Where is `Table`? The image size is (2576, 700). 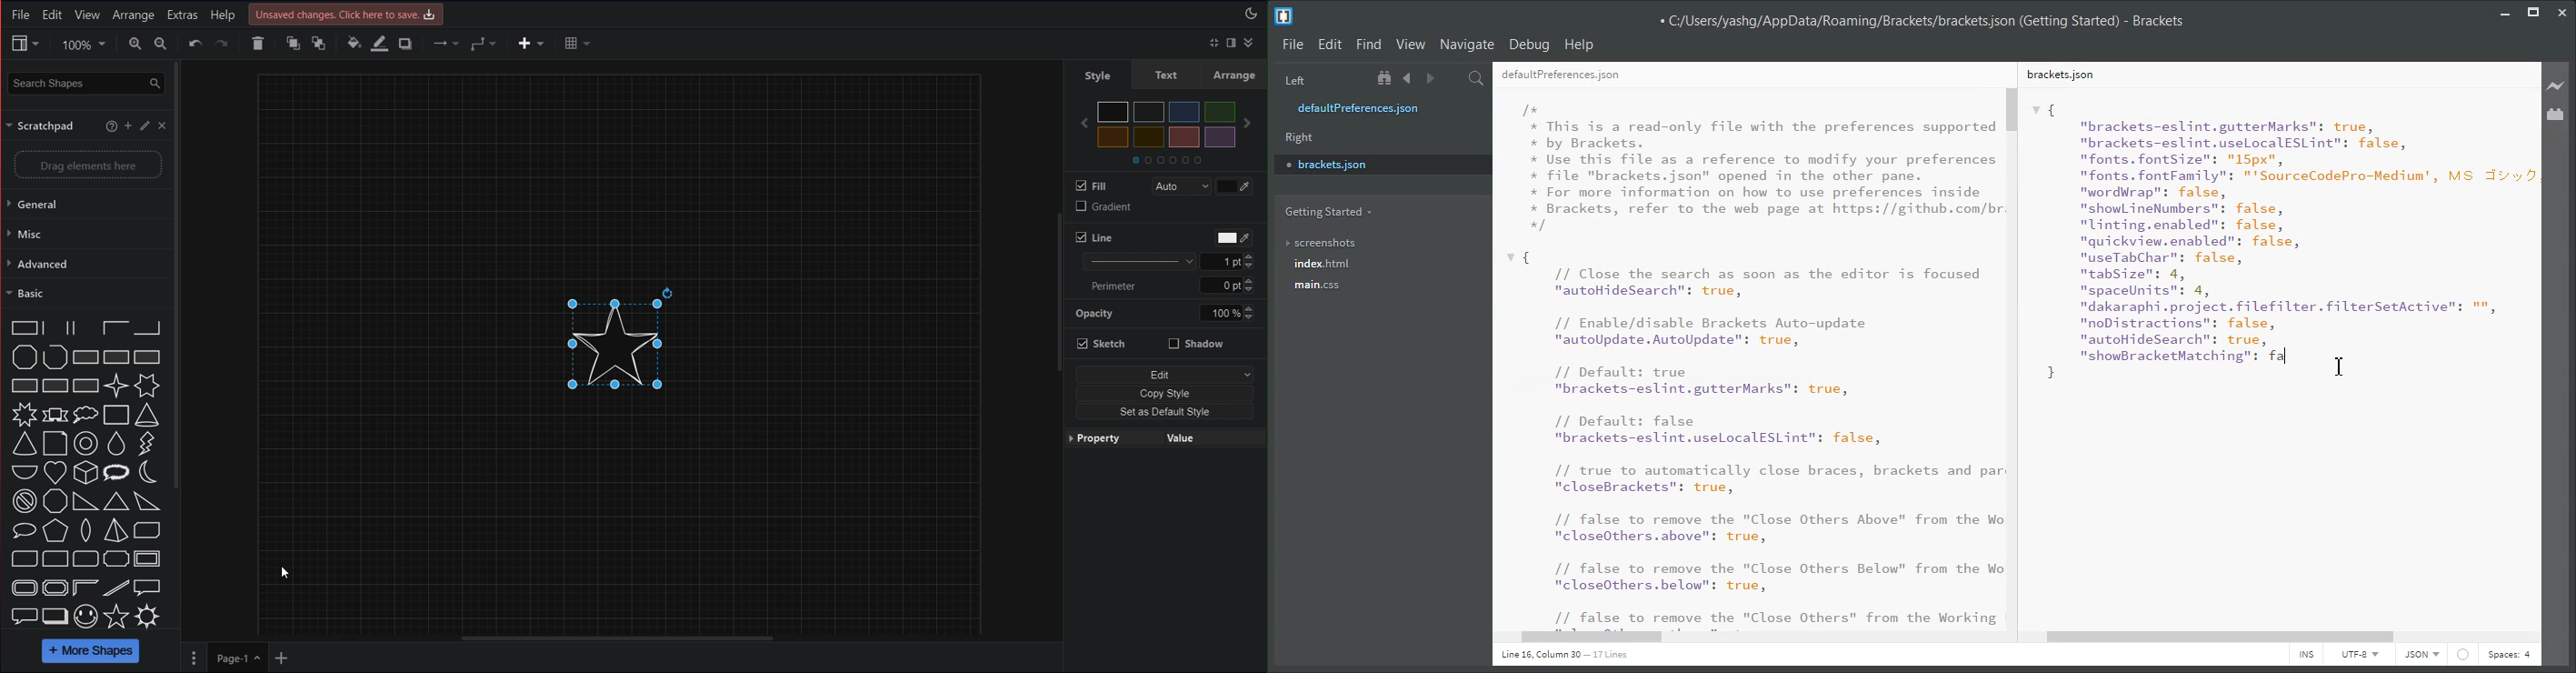 Table is located at coordinates (578, 43).